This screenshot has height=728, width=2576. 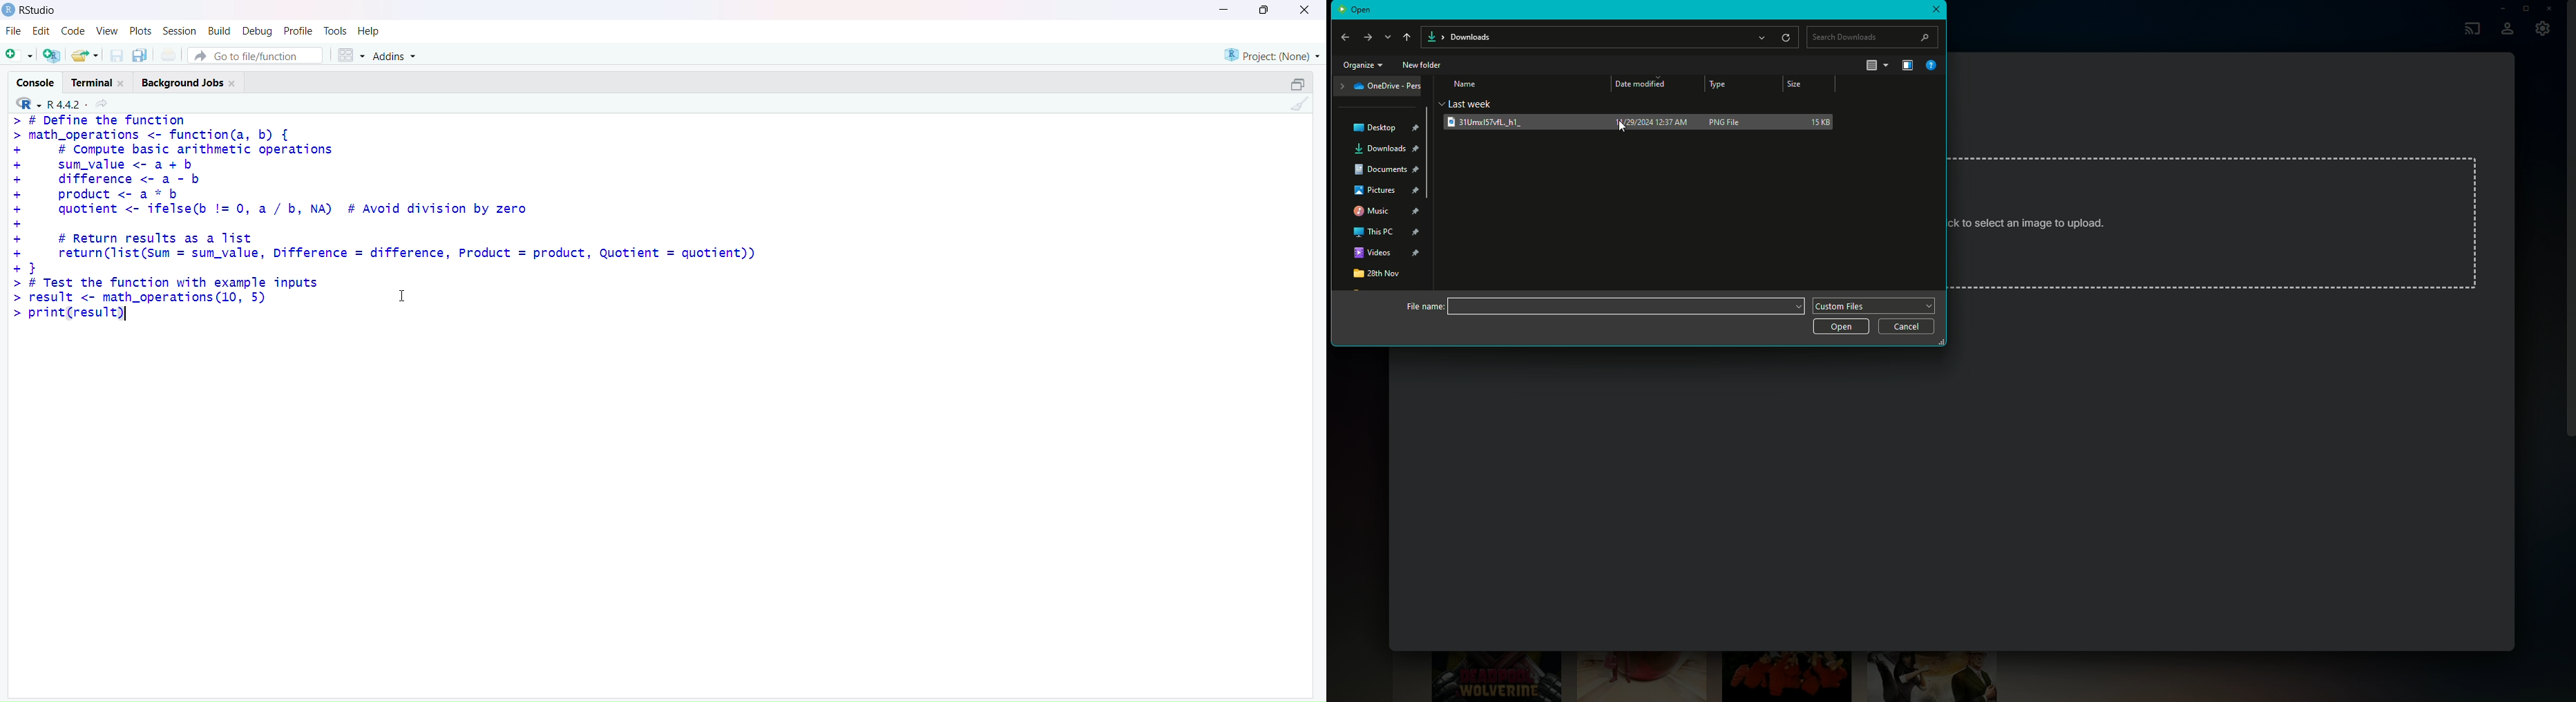 I want to click on Help, so click(x=371, y=30).